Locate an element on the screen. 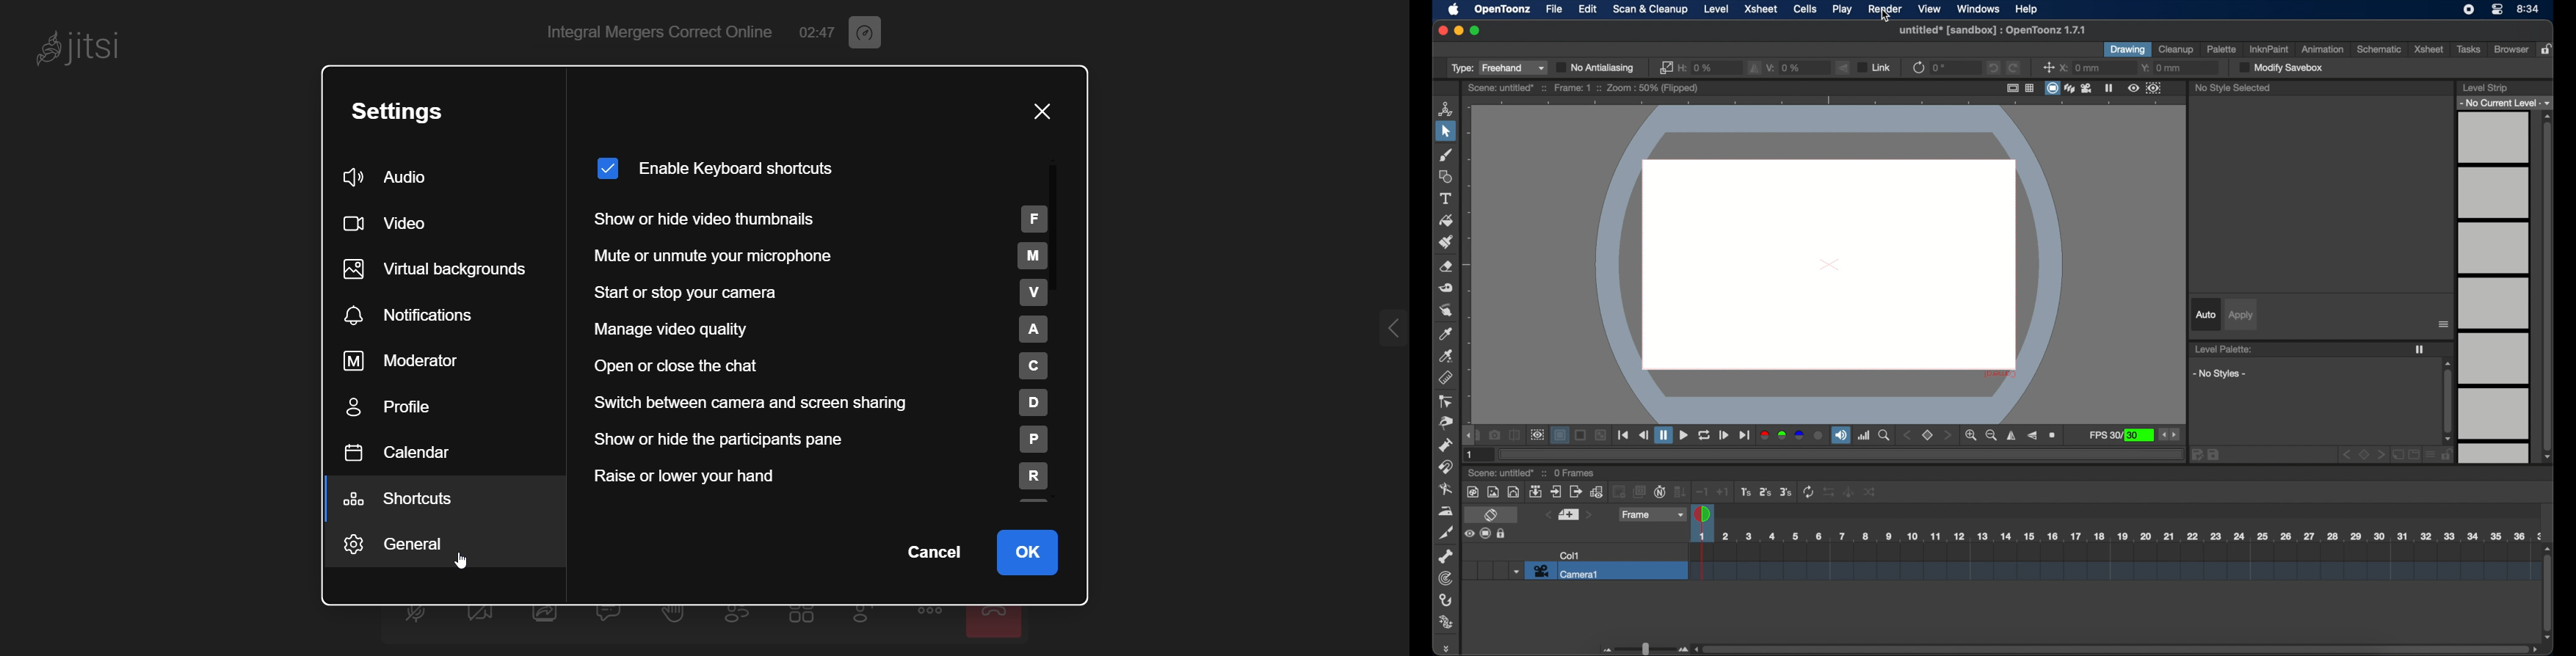 This screenshot has height=672, width=2576. video is located at coordinates (391, 224).